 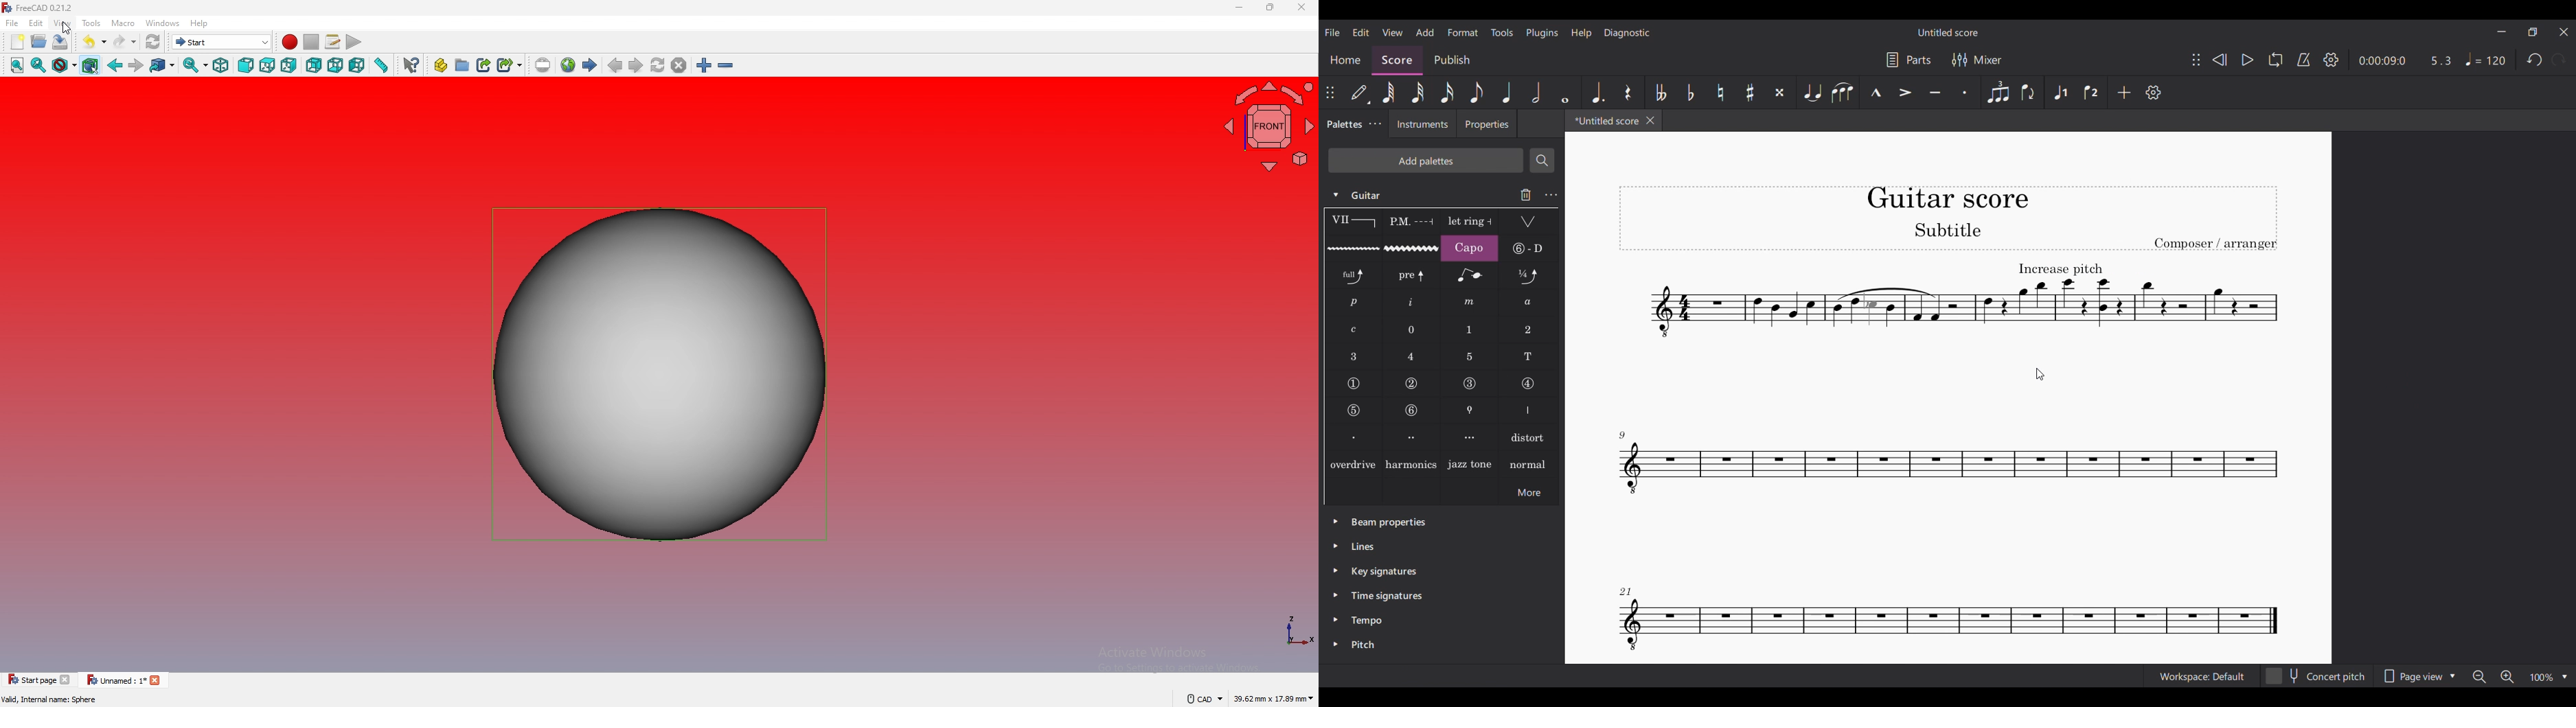 What do you see at coordinates (1376, 124) in the screenshot?
I see `Palette tab settings` at bounding box center [1376, 124].